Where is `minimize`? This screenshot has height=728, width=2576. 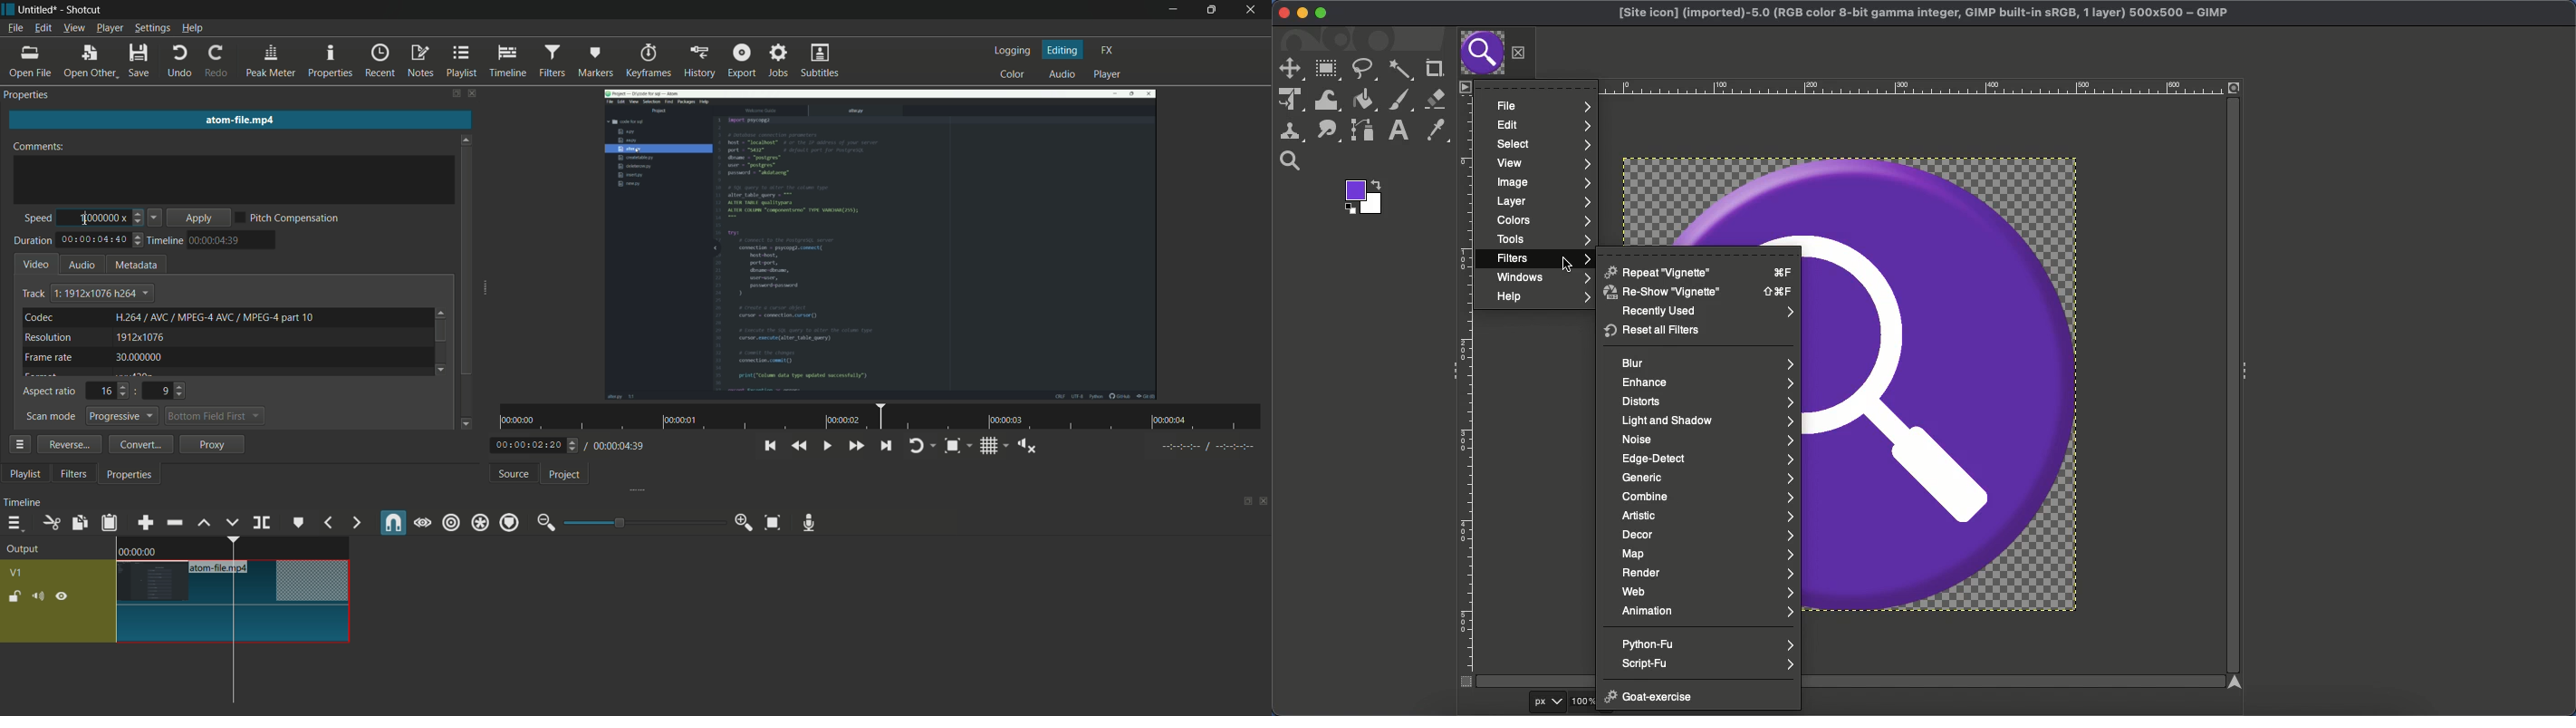 minimize is located at coordinates (1175, 10).